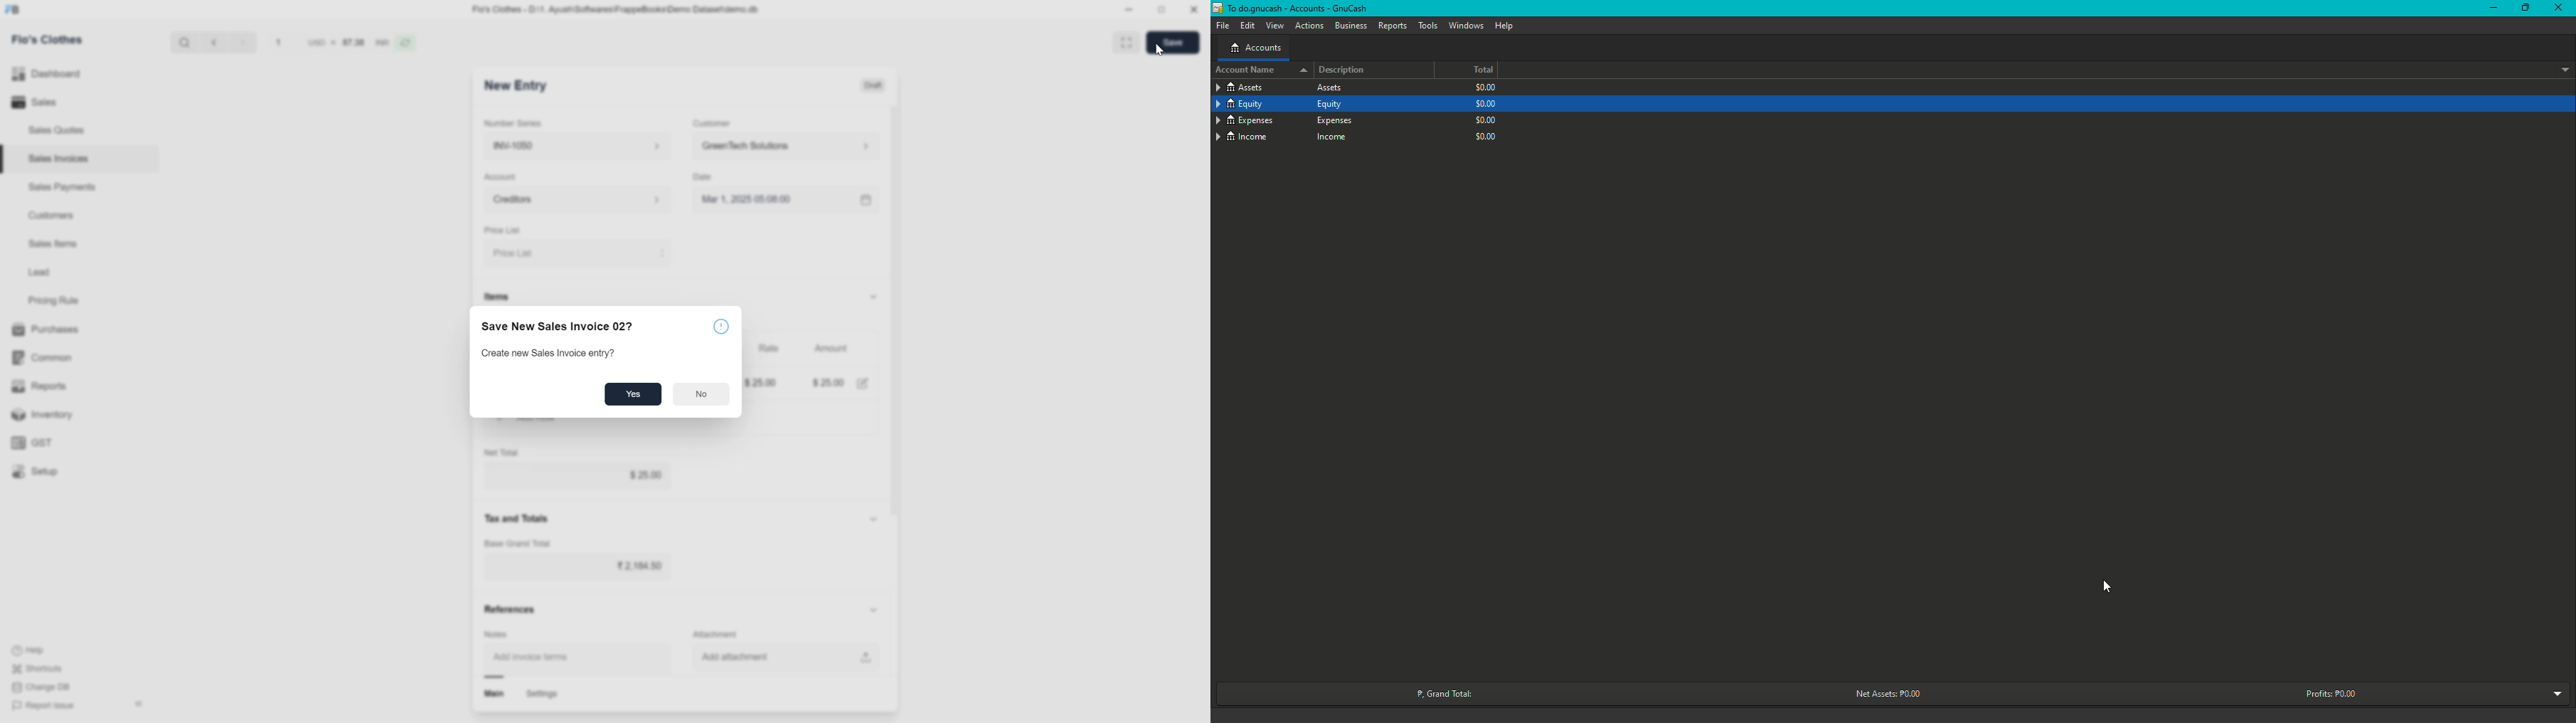 This screenshot has width=2576, height=728. What do you see at coordinates (56, 130) in the screenshot?
I see `Sales Quotes` at bounding box center [56, 130].